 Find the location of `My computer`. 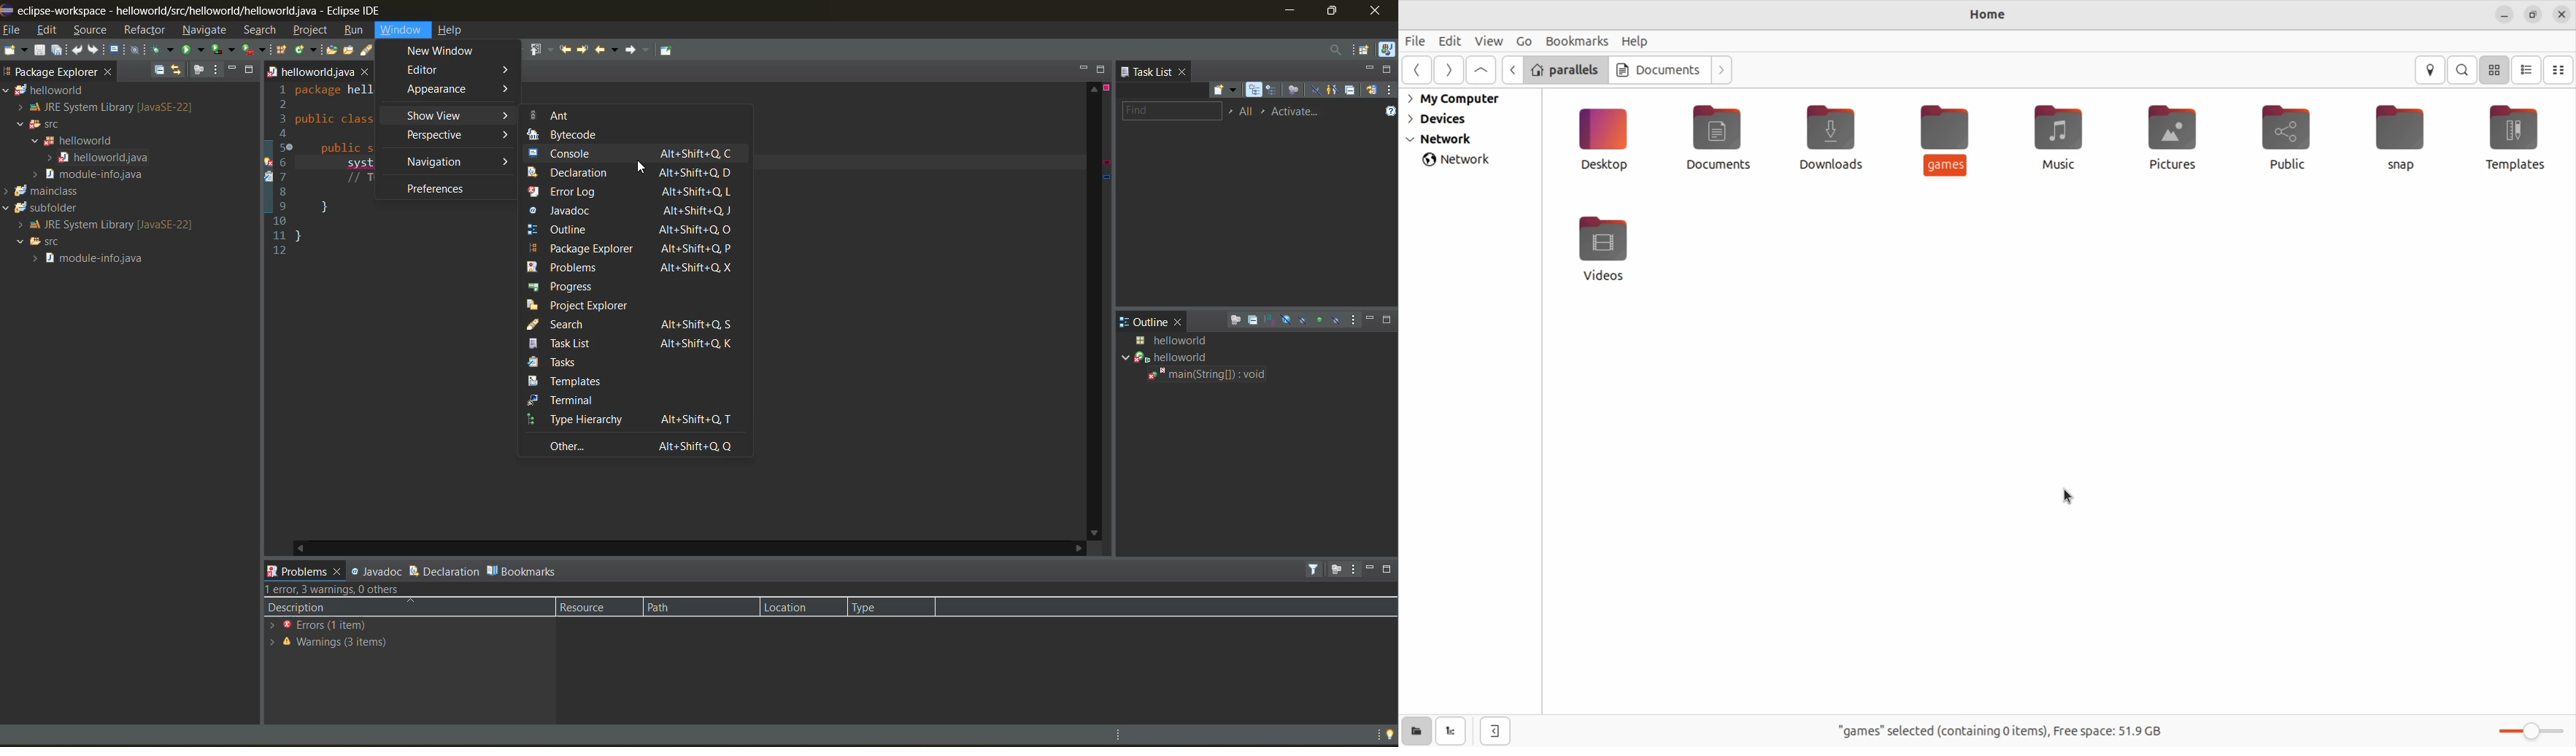

My computer is located at coordinates (1460, 100).